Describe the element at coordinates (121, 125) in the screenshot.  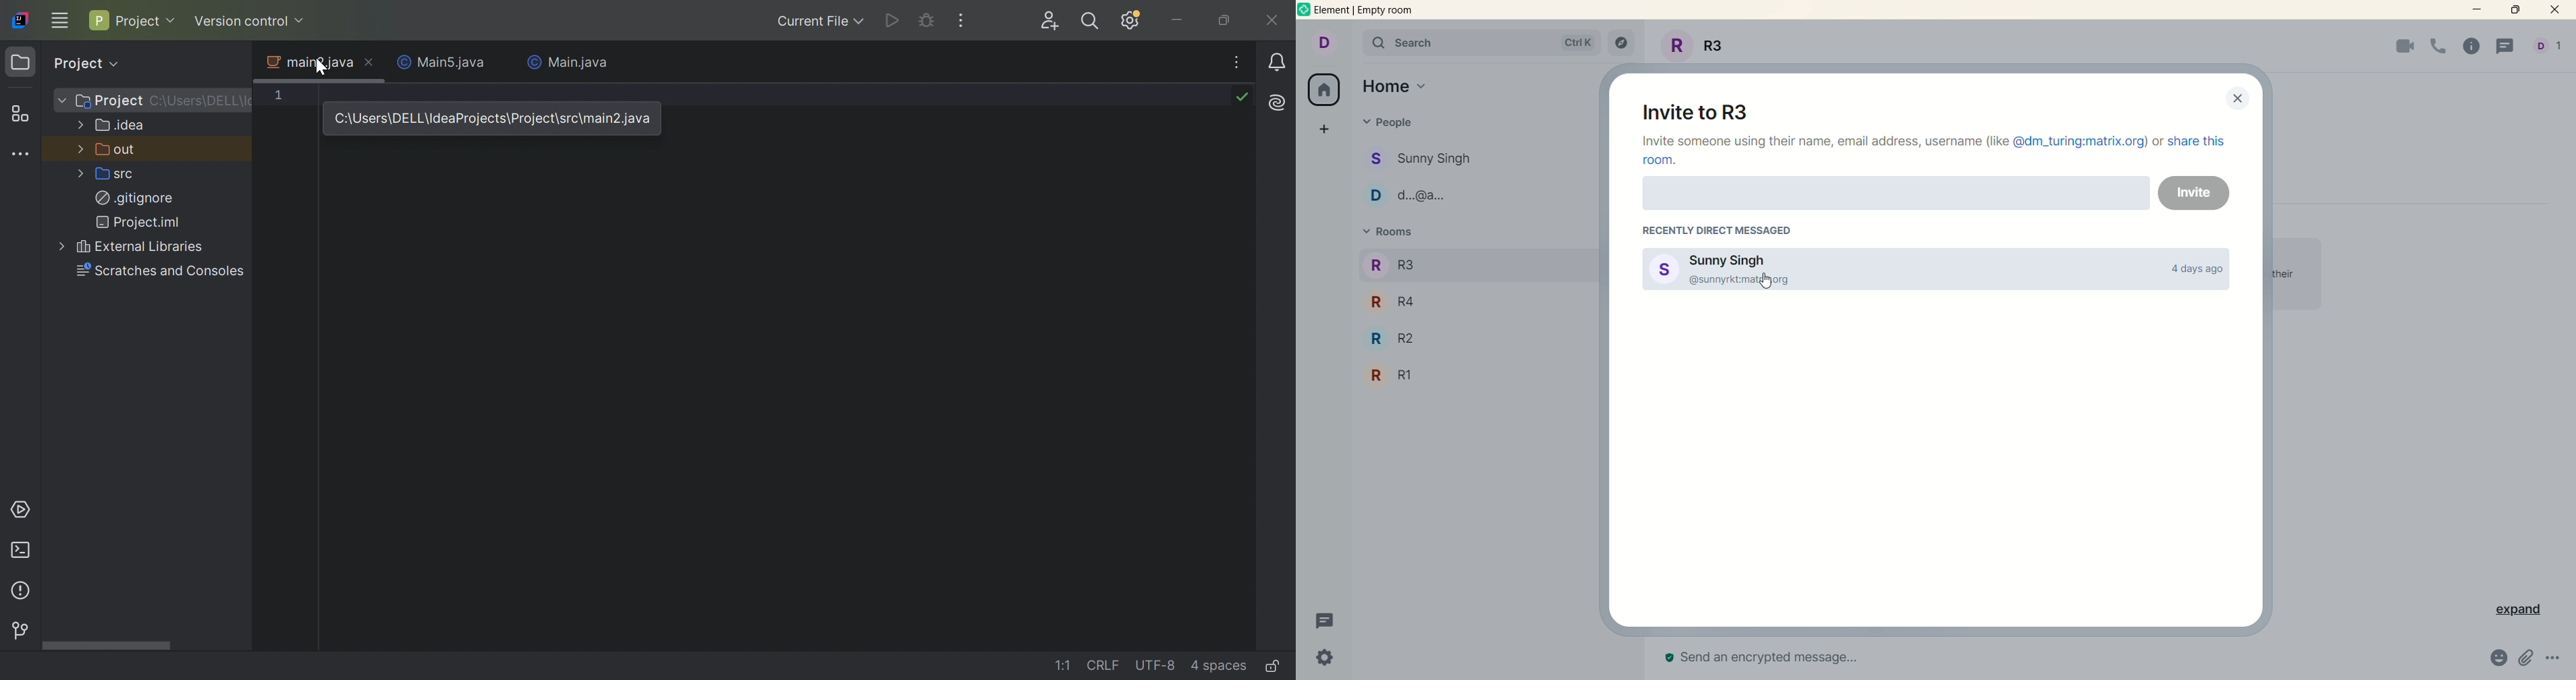
I see `.idea` at that location.